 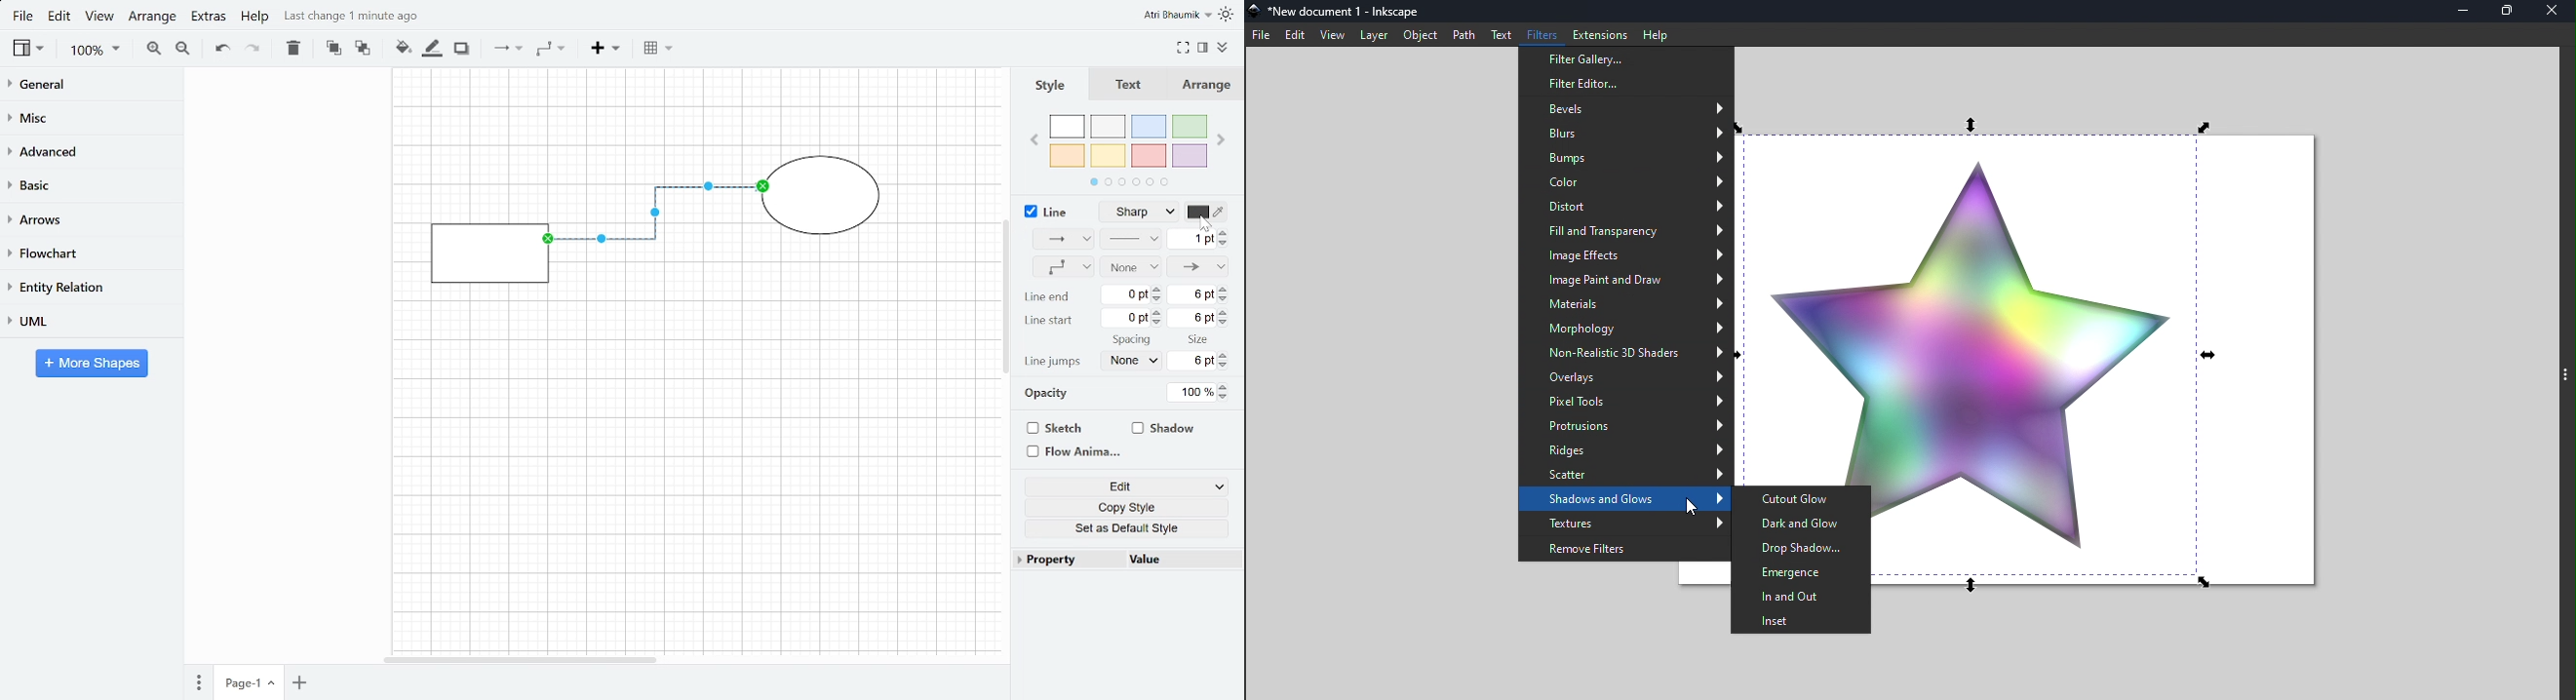 I want to click on ash, so click(x=1109, y=127).